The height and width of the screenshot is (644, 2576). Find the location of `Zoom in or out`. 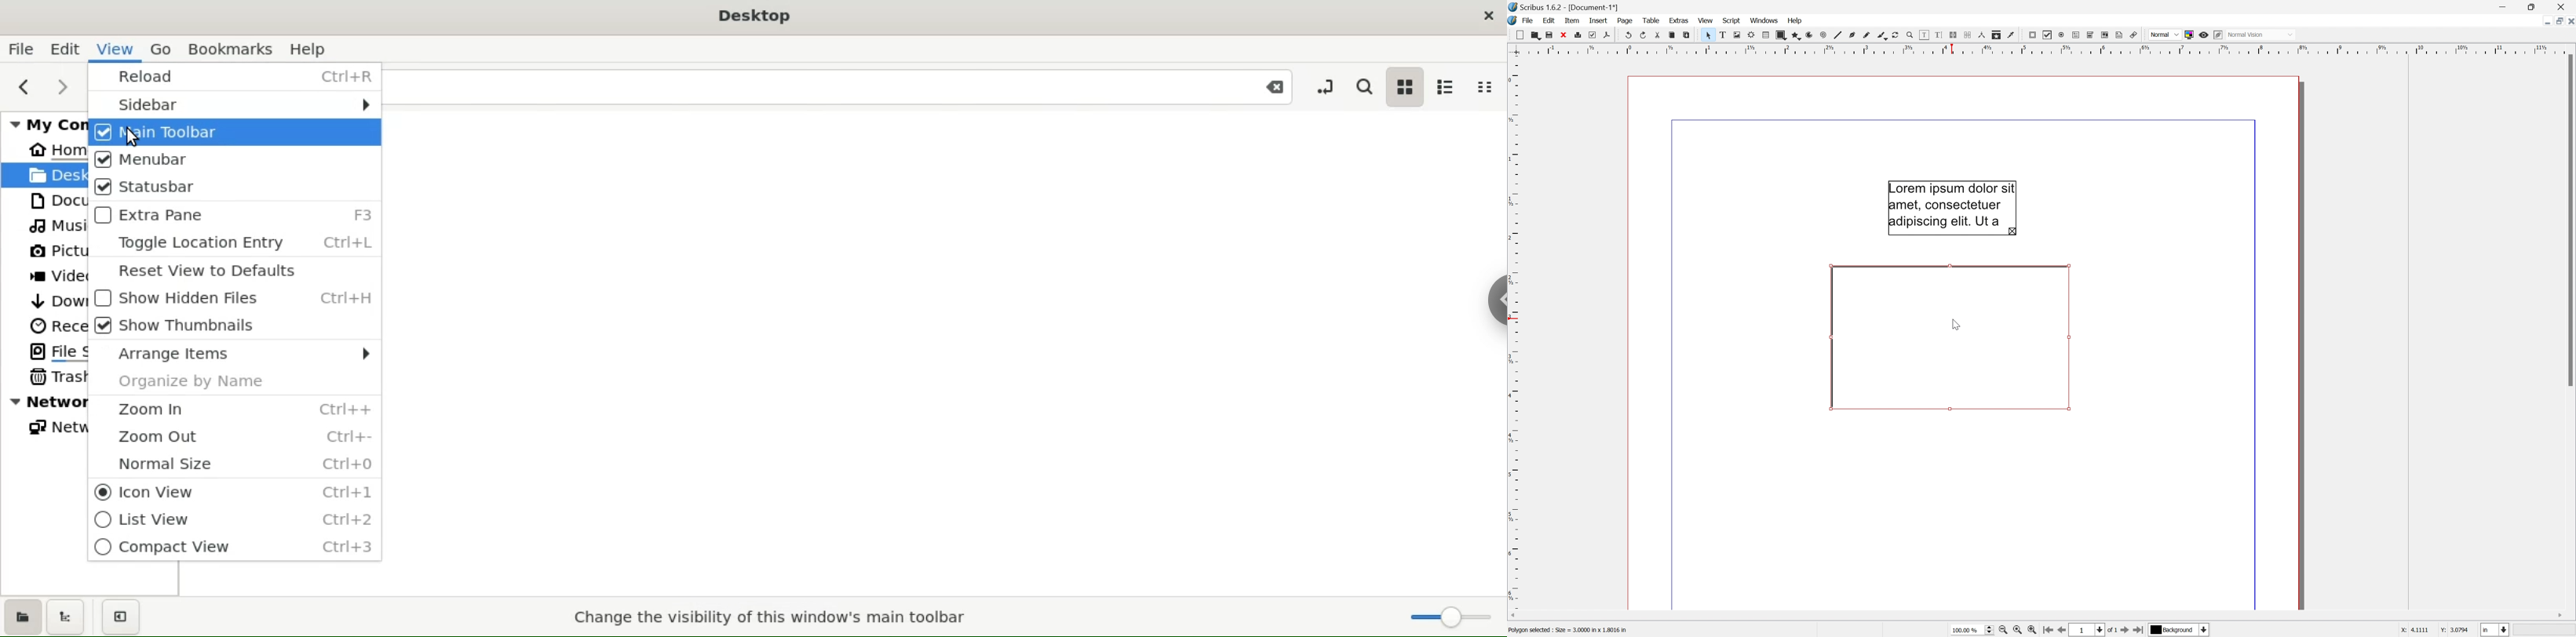

Zoom in or out is located at coordinates (1908, 35).